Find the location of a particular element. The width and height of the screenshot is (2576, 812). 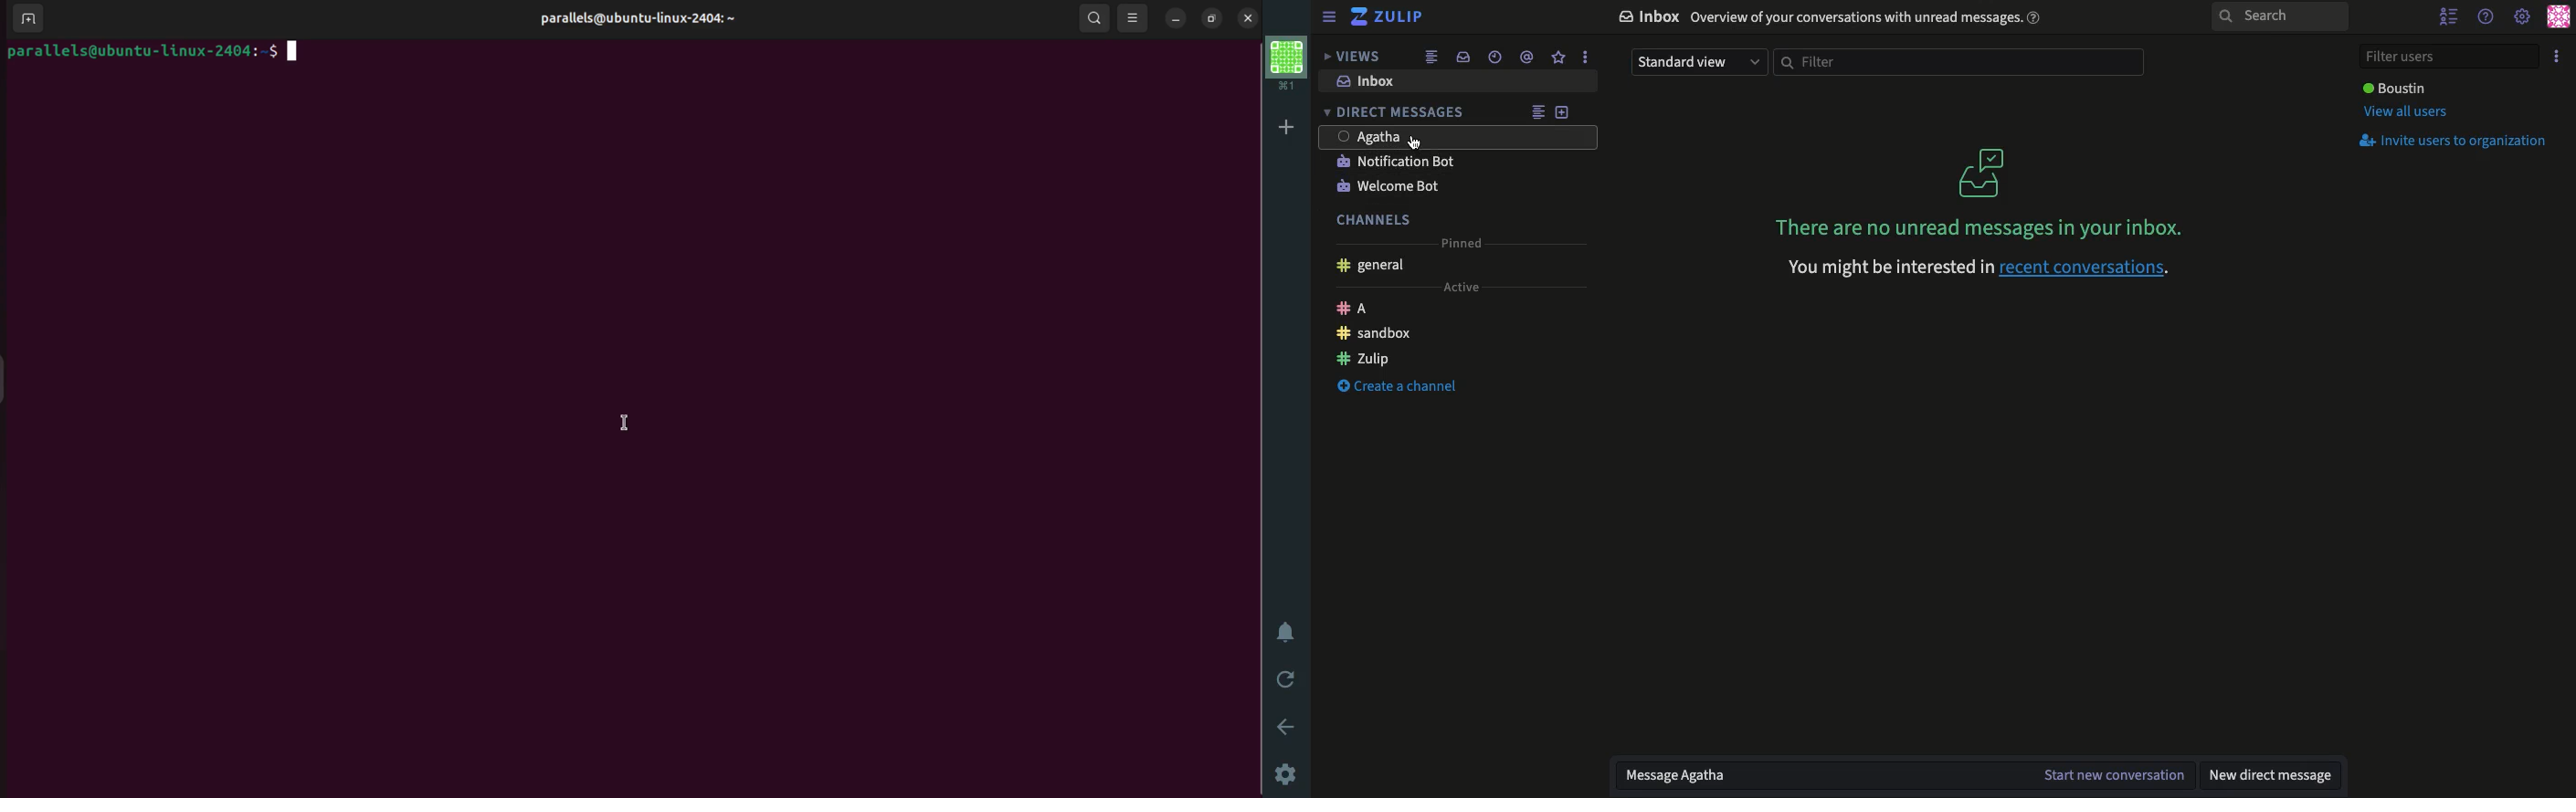

image is located at coordinates (1983, 174).